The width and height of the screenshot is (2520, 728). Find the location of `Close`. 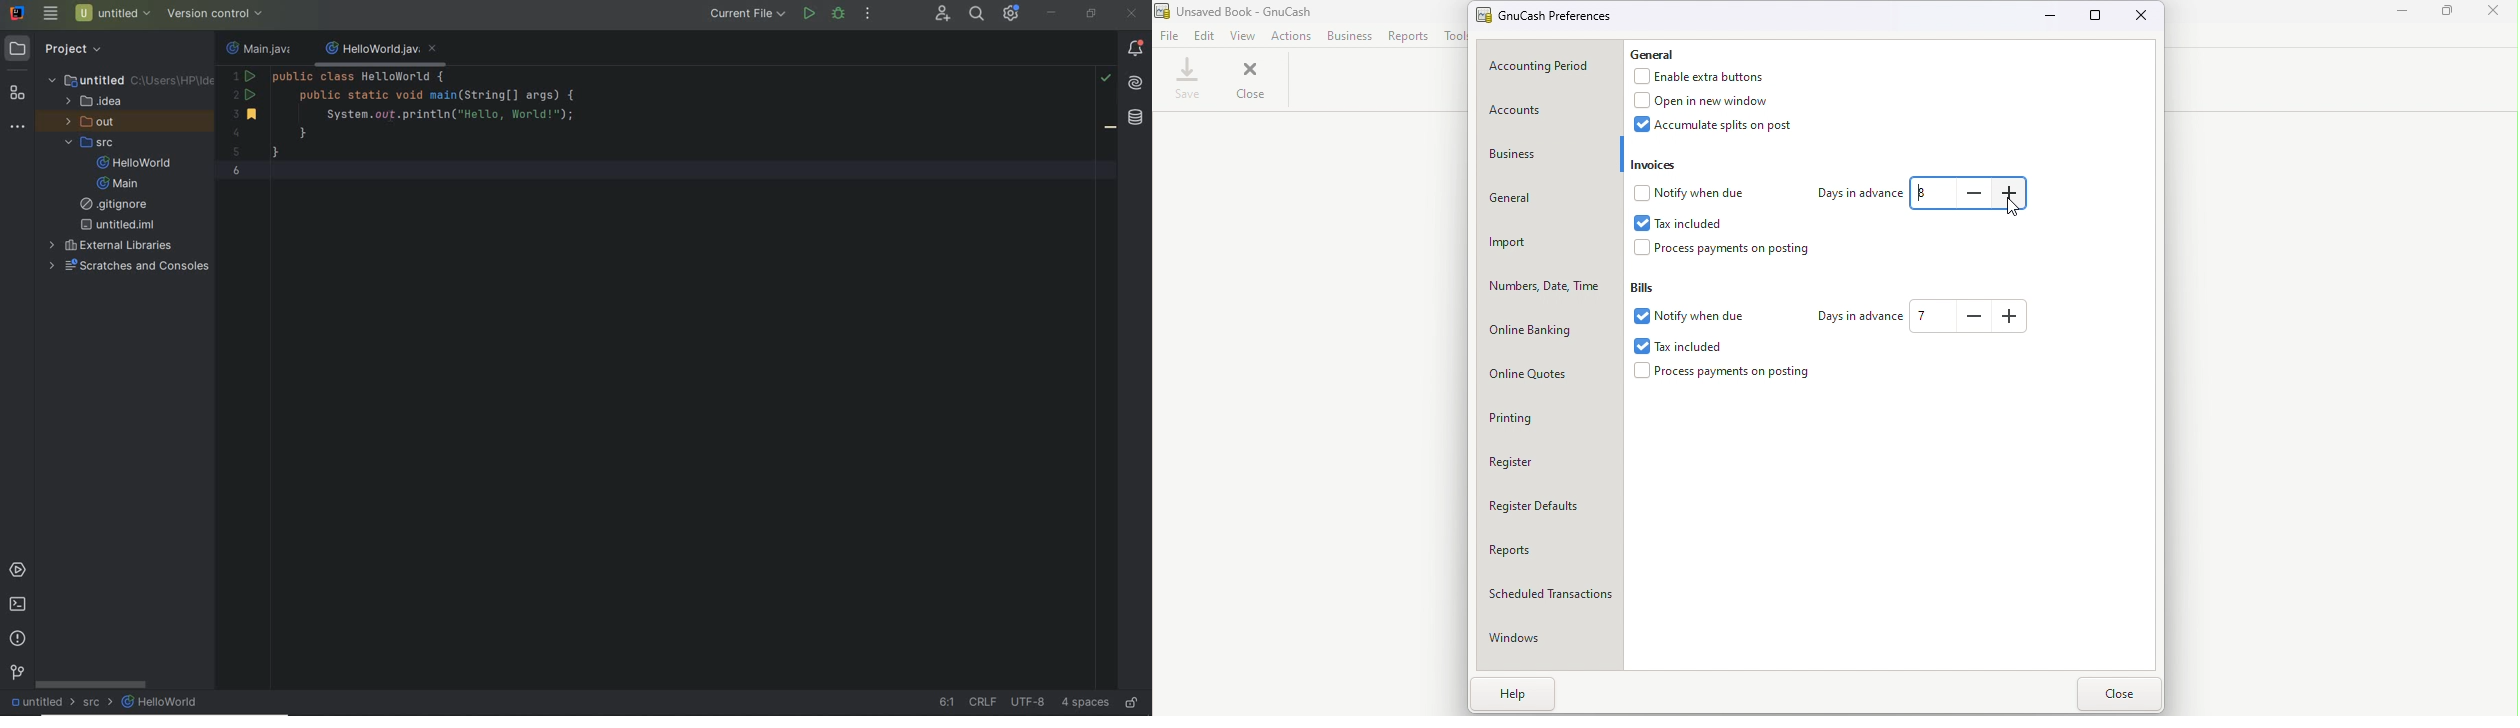

Close is located at coordinates (2496, 14).